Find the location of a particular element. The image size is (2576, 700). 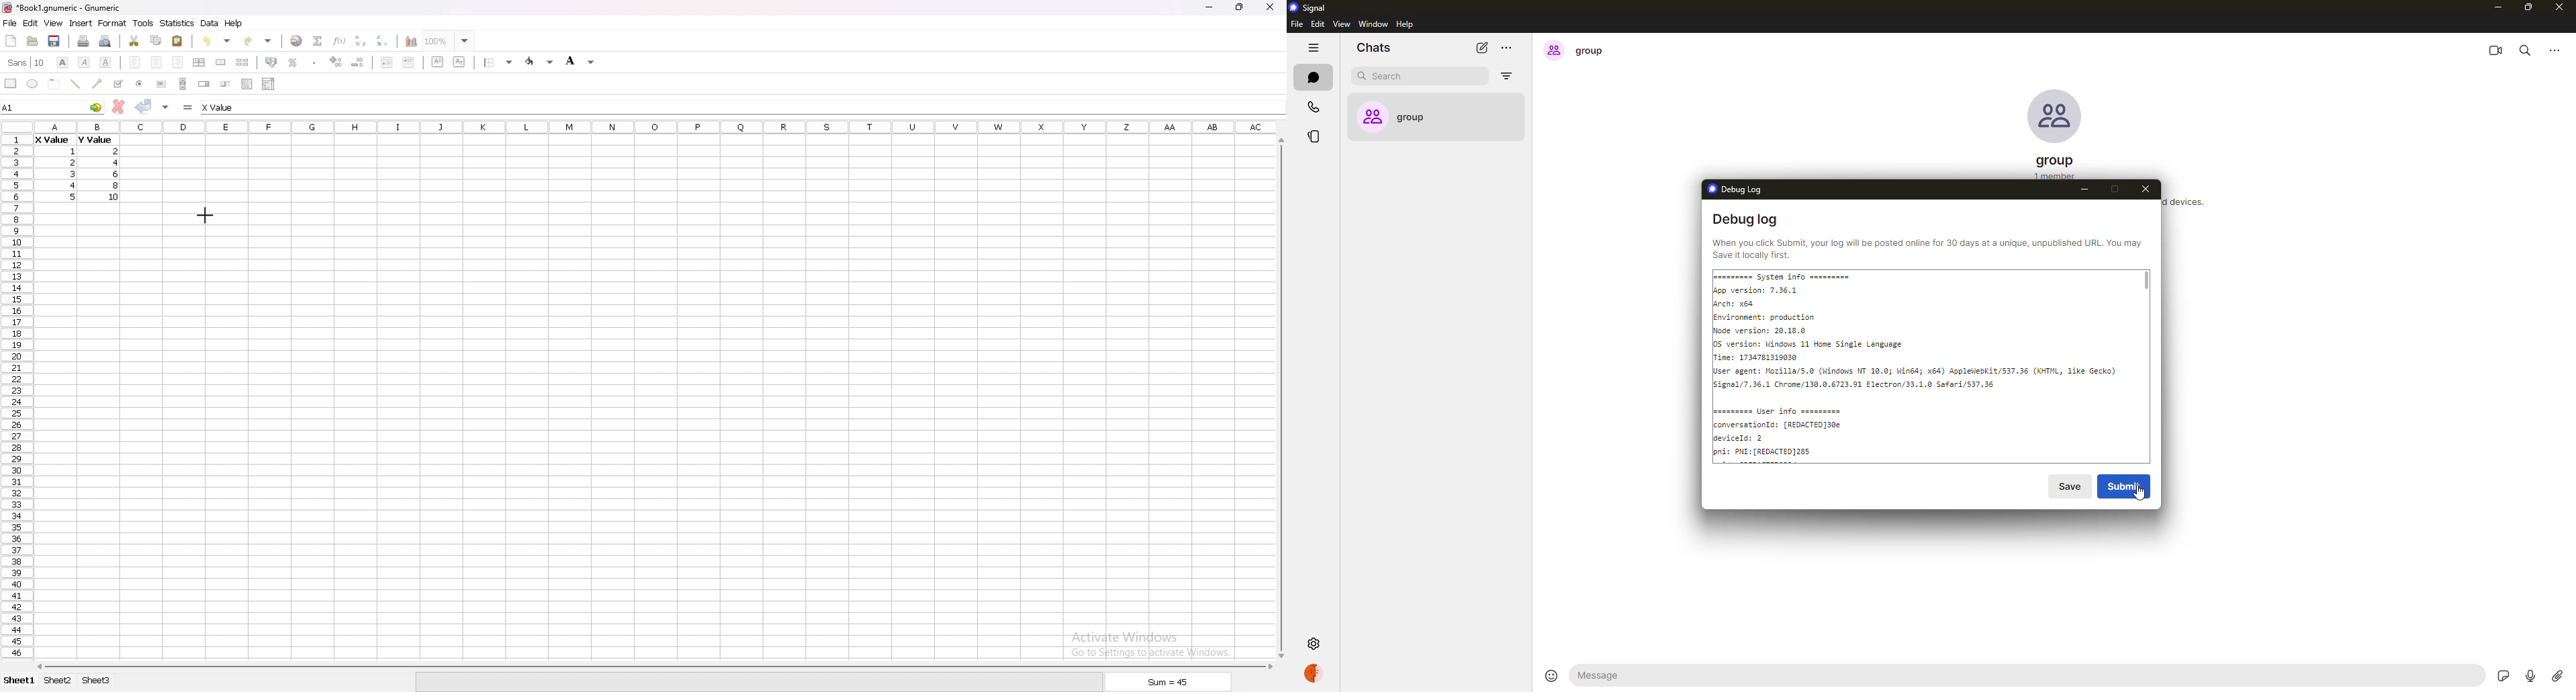

sheet 2 is located at coordinates (58, 681).